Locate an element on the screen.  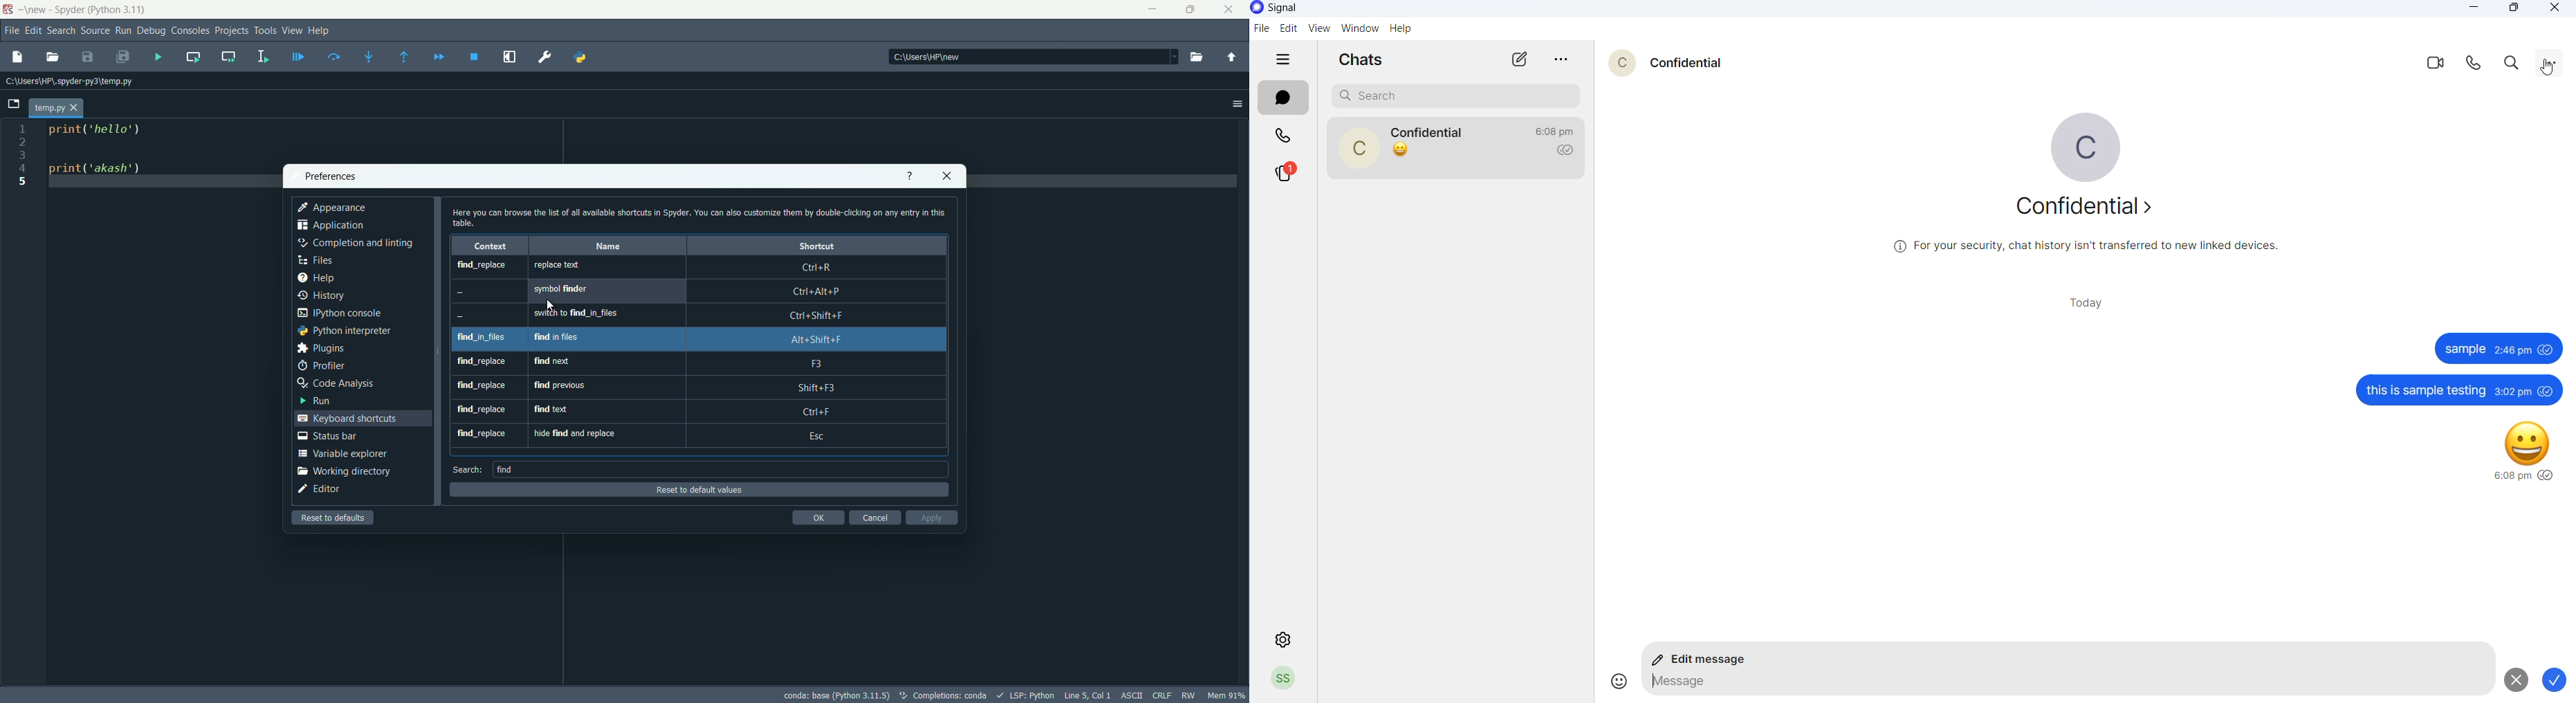
calls is located at coordinates (1283, 134).